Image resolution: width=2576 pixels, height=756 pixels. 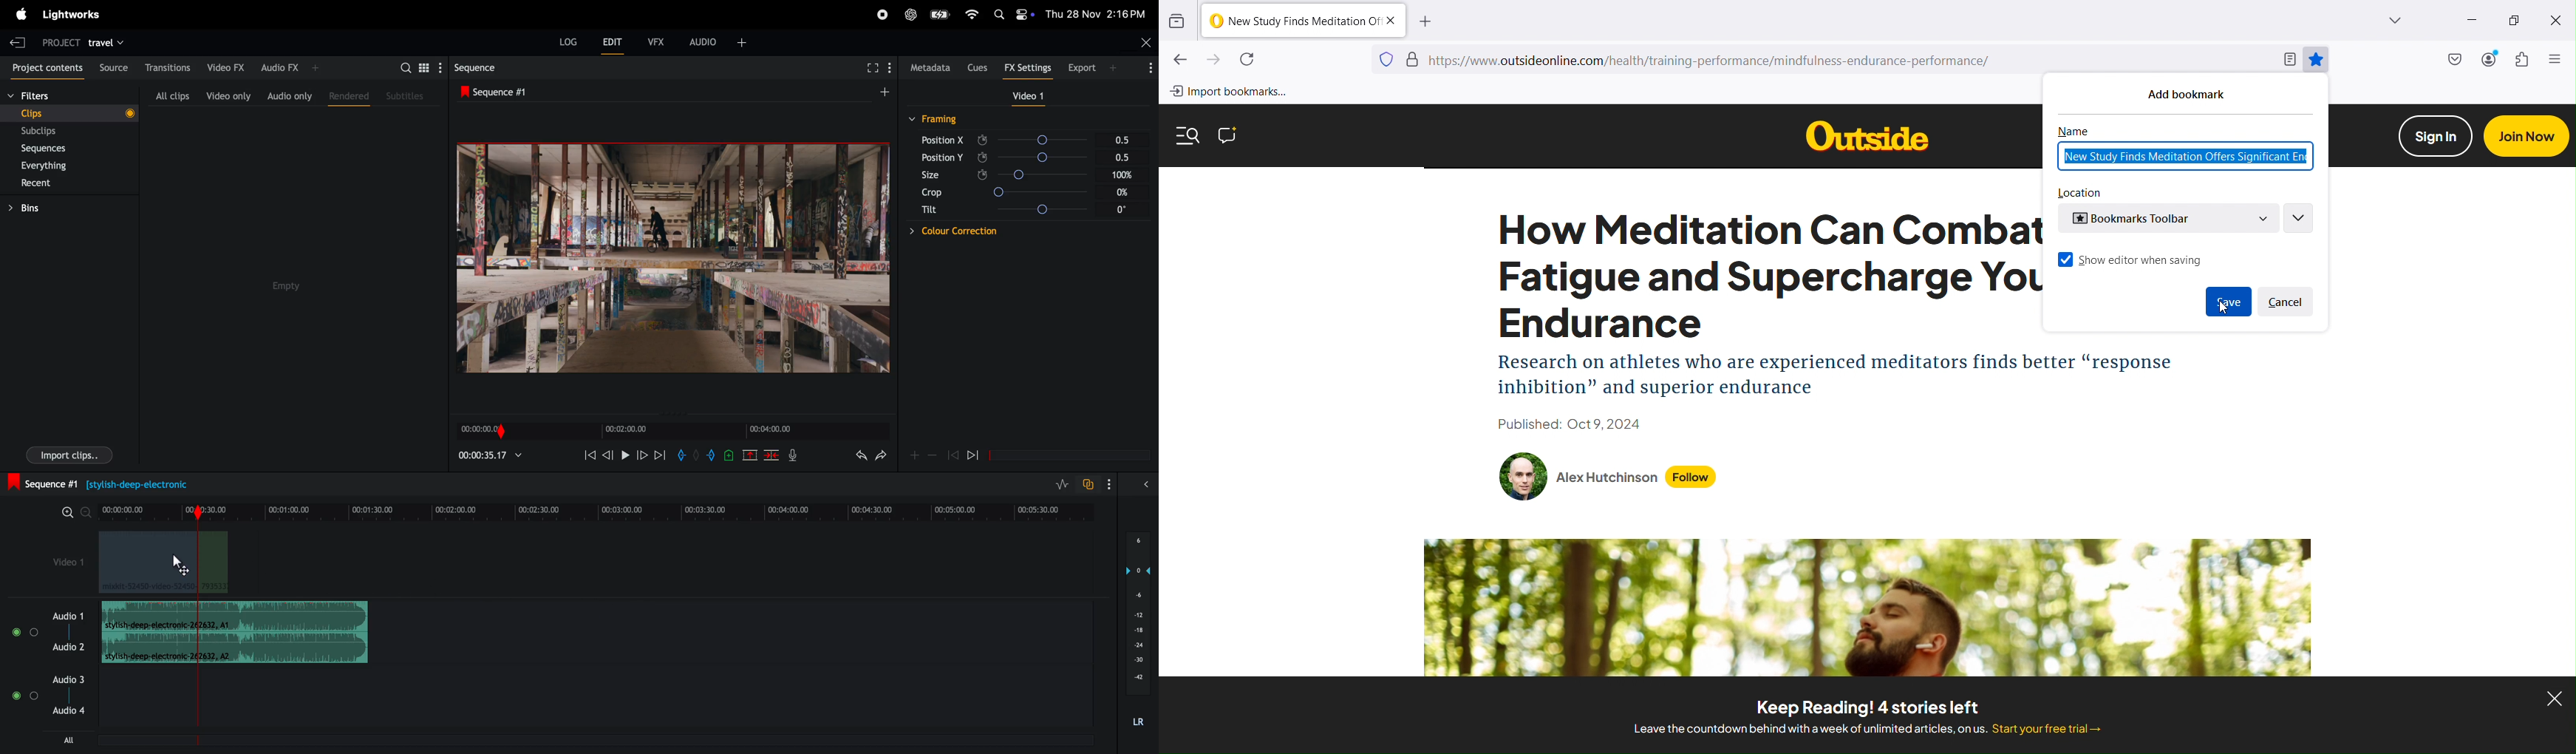 What do you see at coordinates (52, 149) in the screenshot?
I see `sequences` at bounding box center [52, 149].